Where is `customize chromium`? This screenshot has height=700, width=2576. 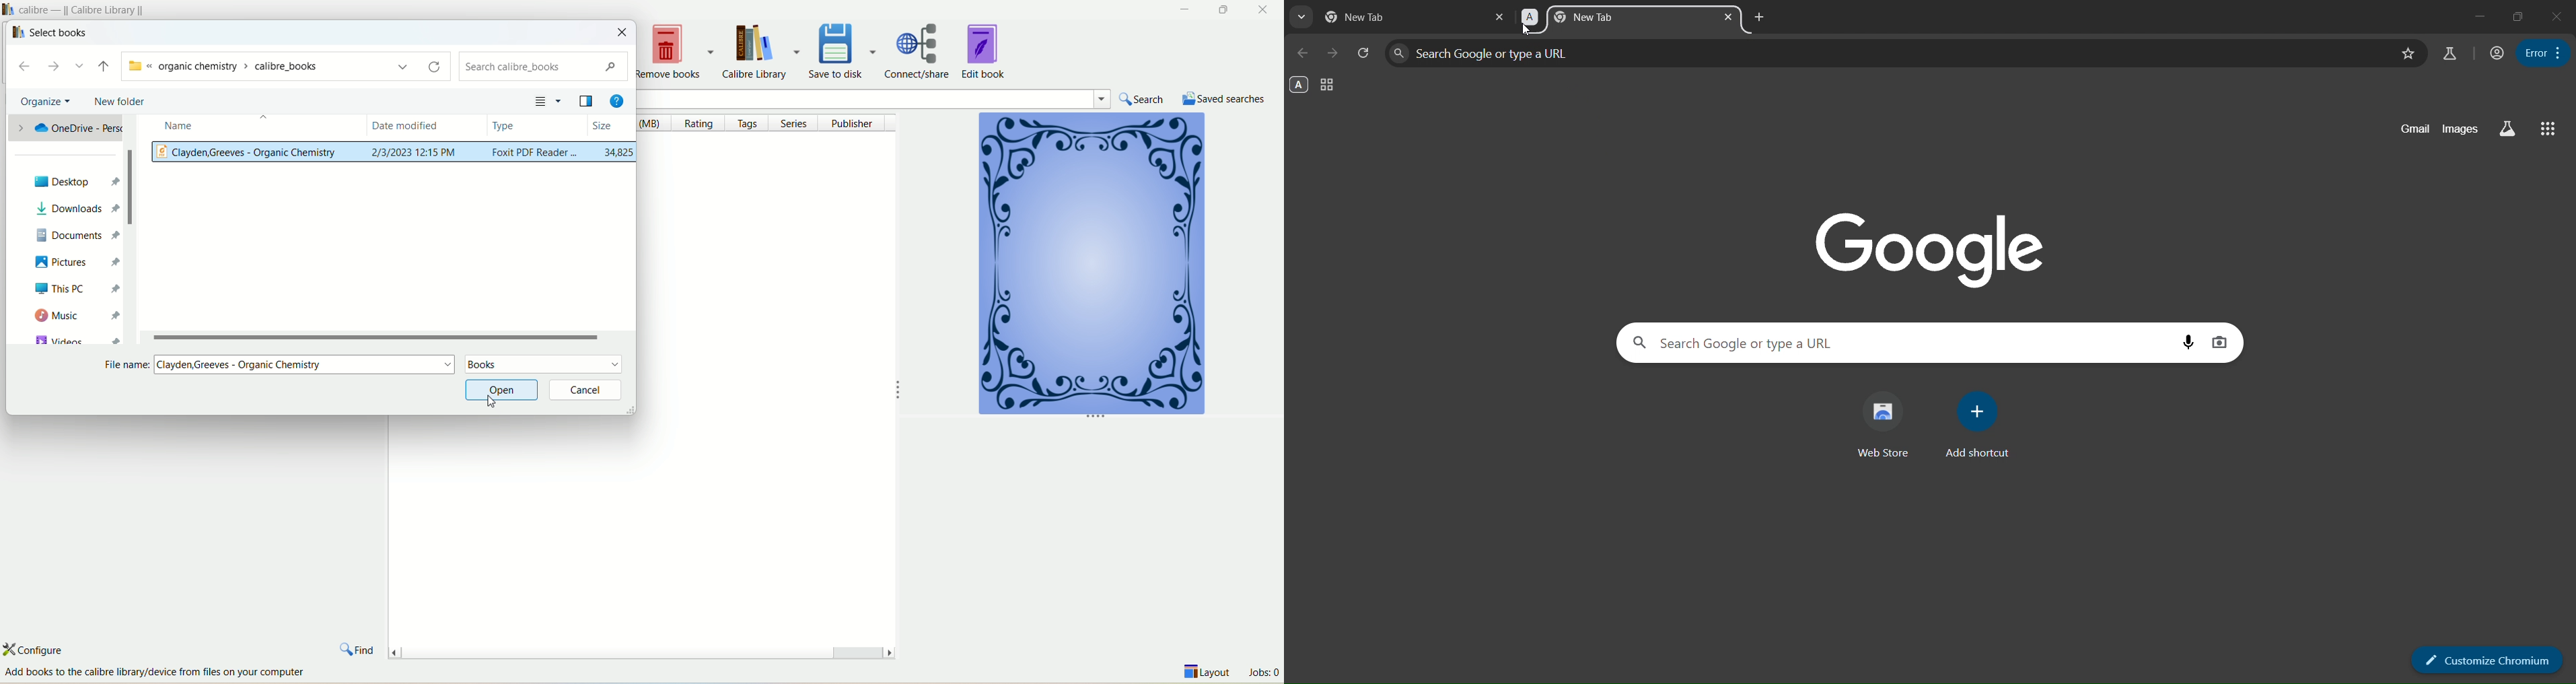
customize chromium is located at coordinates (2488, 658).